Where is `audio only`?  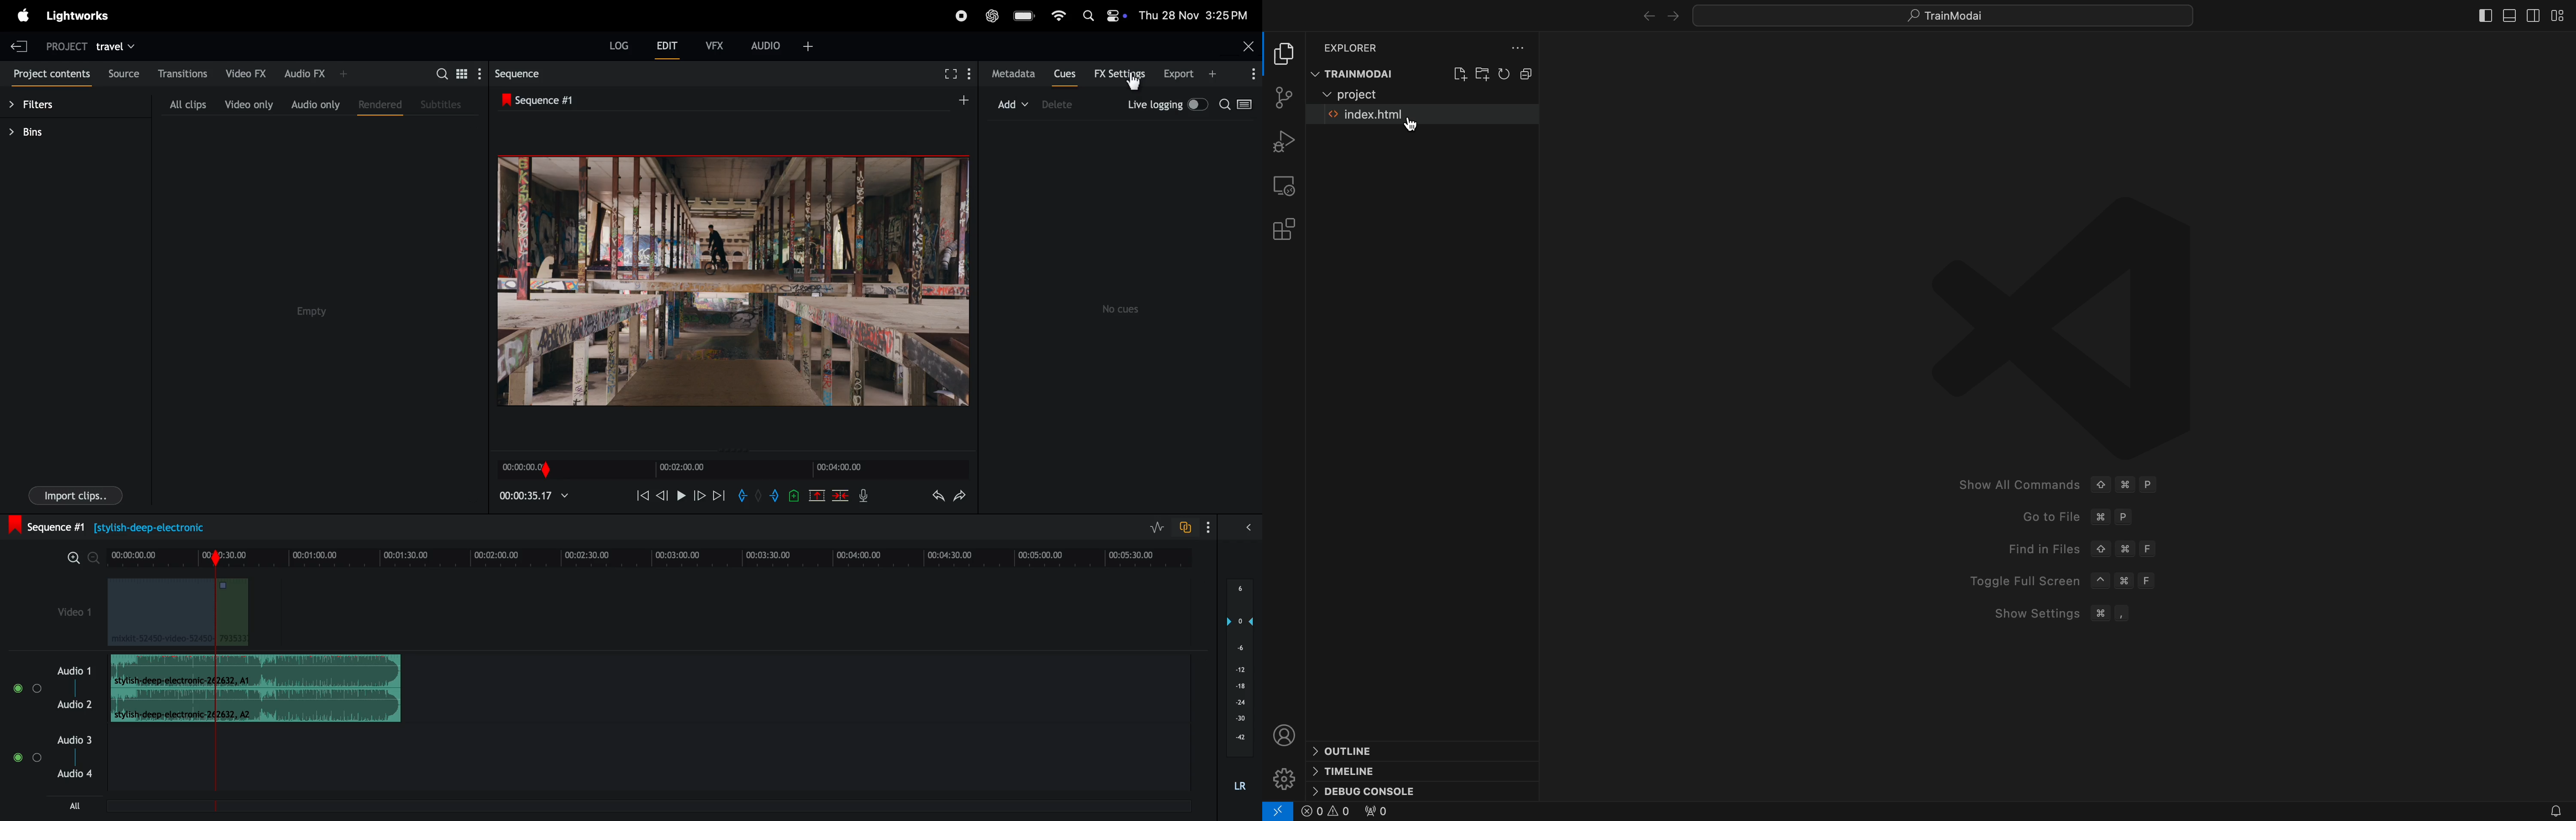
audio only is located at coordinates (313, 104).